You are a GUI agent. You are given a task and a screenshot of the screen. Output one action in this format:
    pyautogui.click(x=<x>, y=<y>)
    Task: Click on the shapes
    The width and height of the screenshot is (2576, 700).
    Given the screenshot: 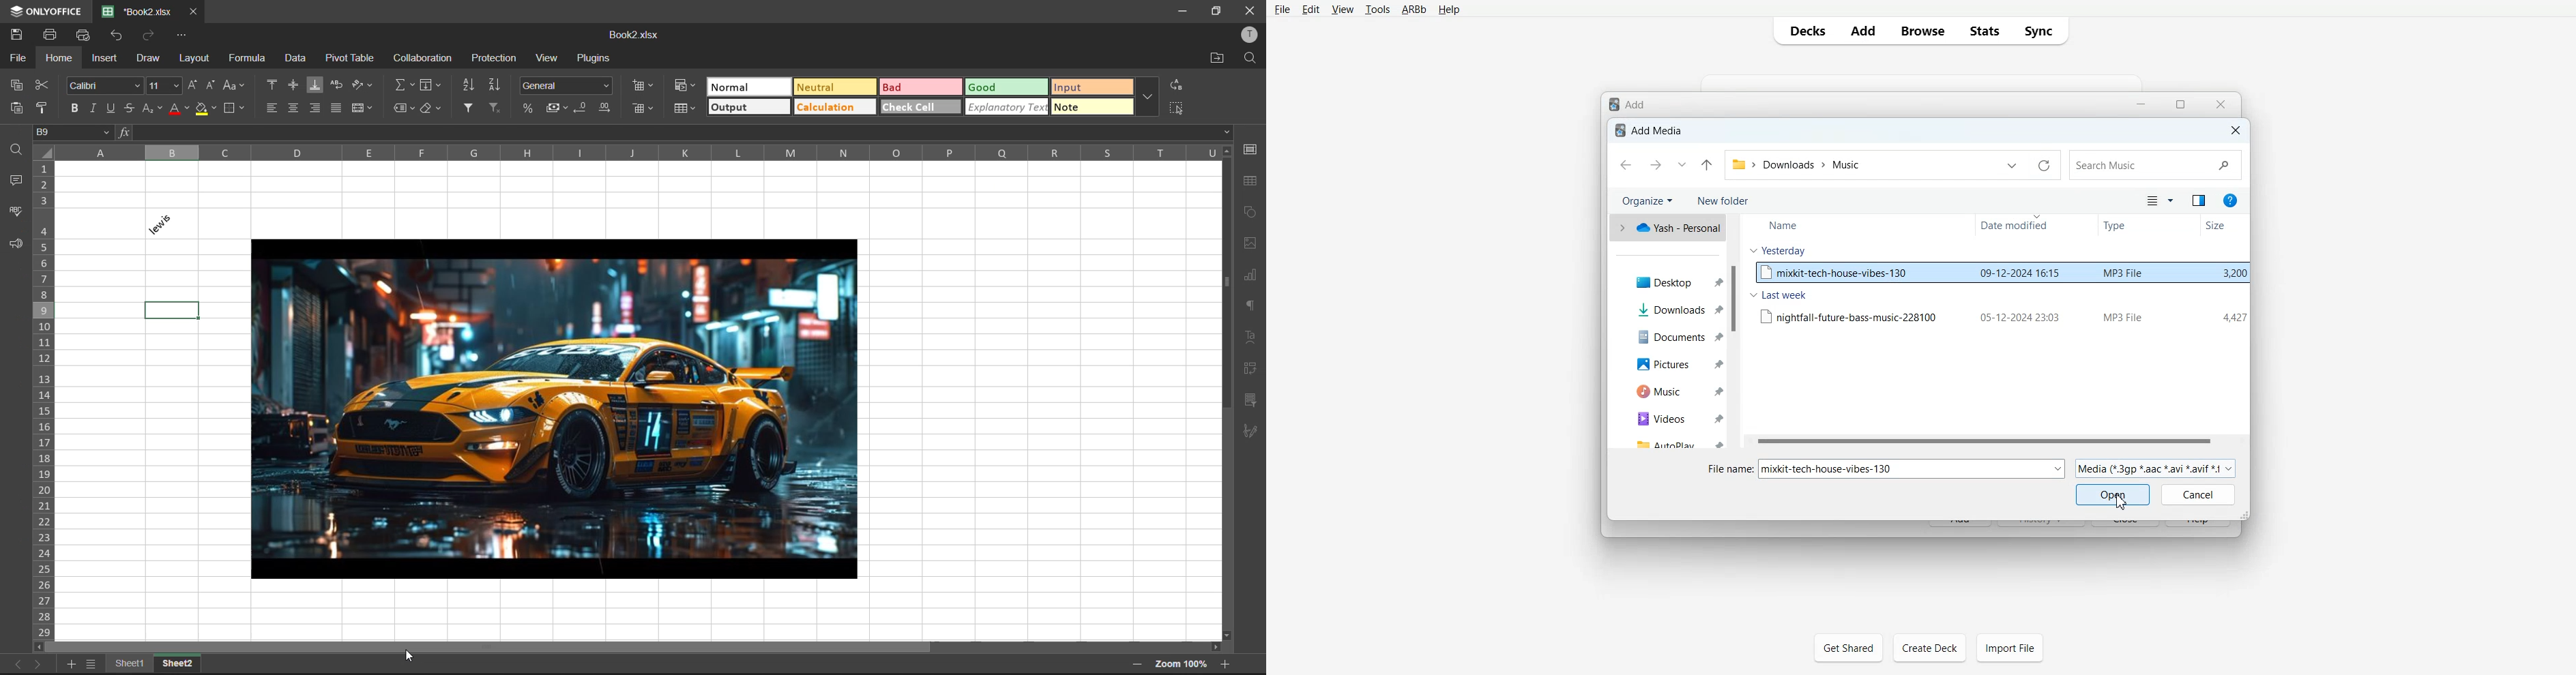 What is the action you would take?
    pyautogui.click(x=1253, y=213)
    